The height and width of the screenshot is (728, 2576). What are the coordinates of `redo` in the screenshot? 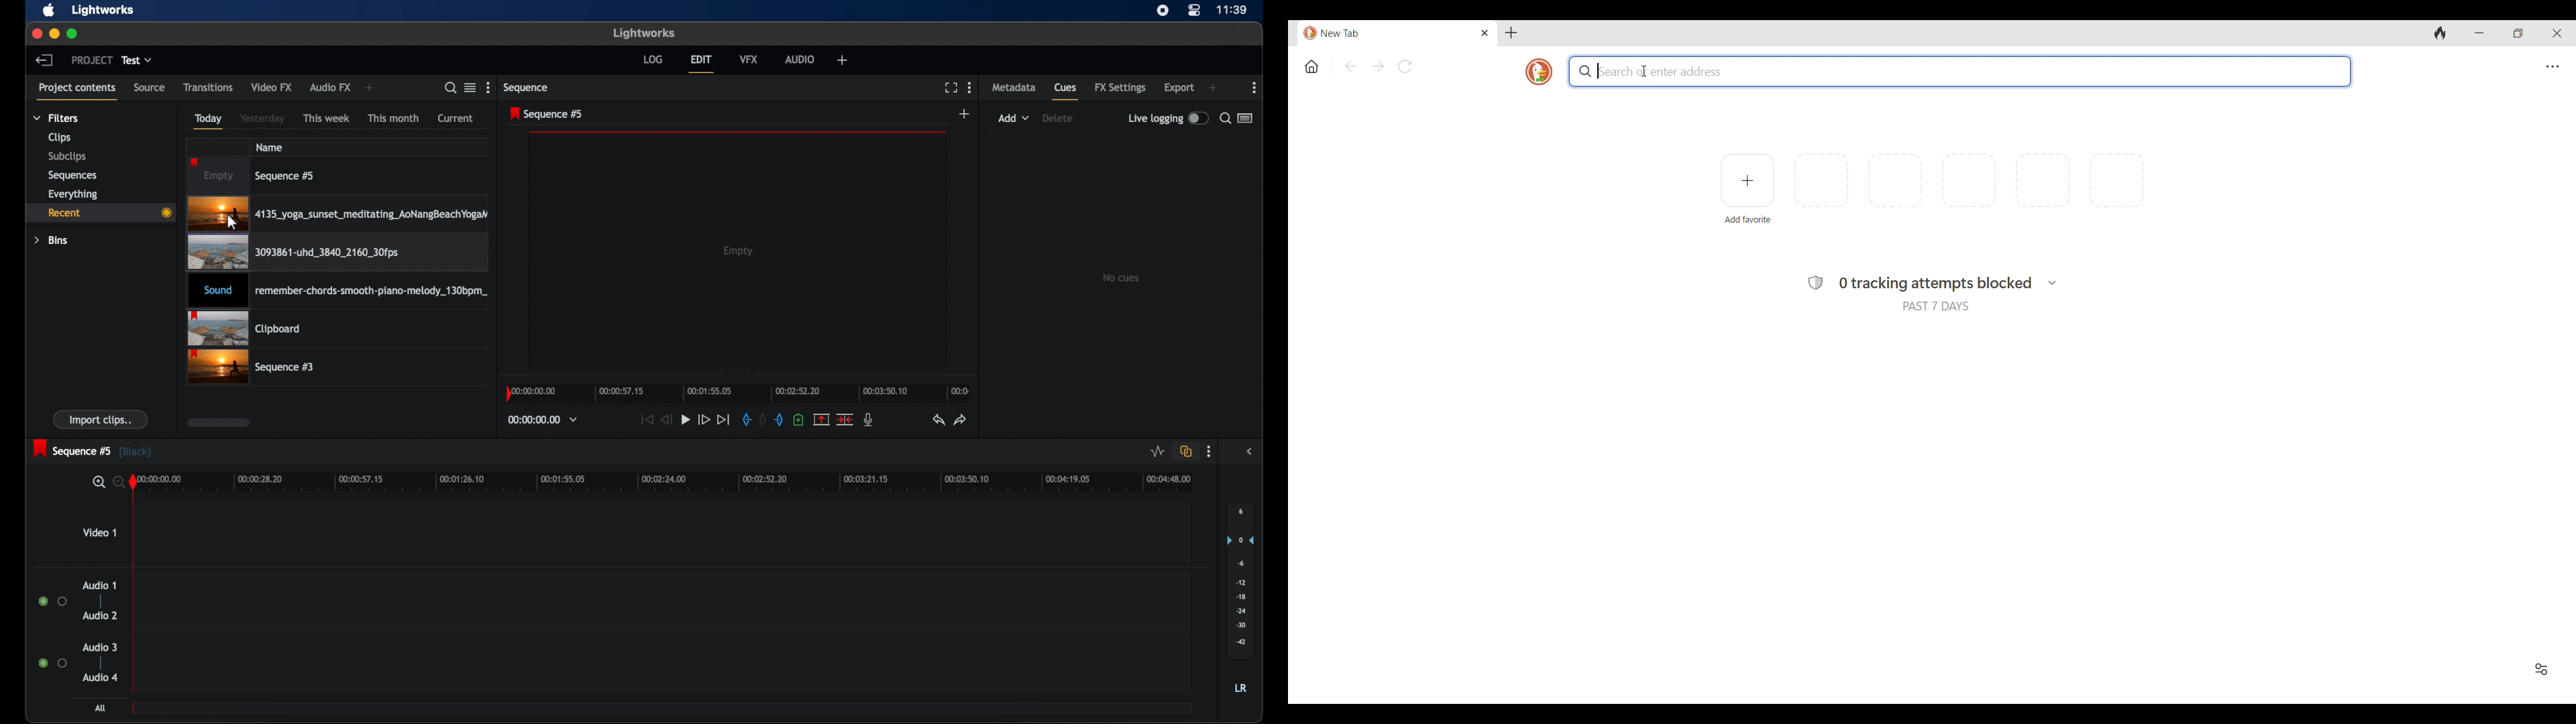 It's located at (961, 420).